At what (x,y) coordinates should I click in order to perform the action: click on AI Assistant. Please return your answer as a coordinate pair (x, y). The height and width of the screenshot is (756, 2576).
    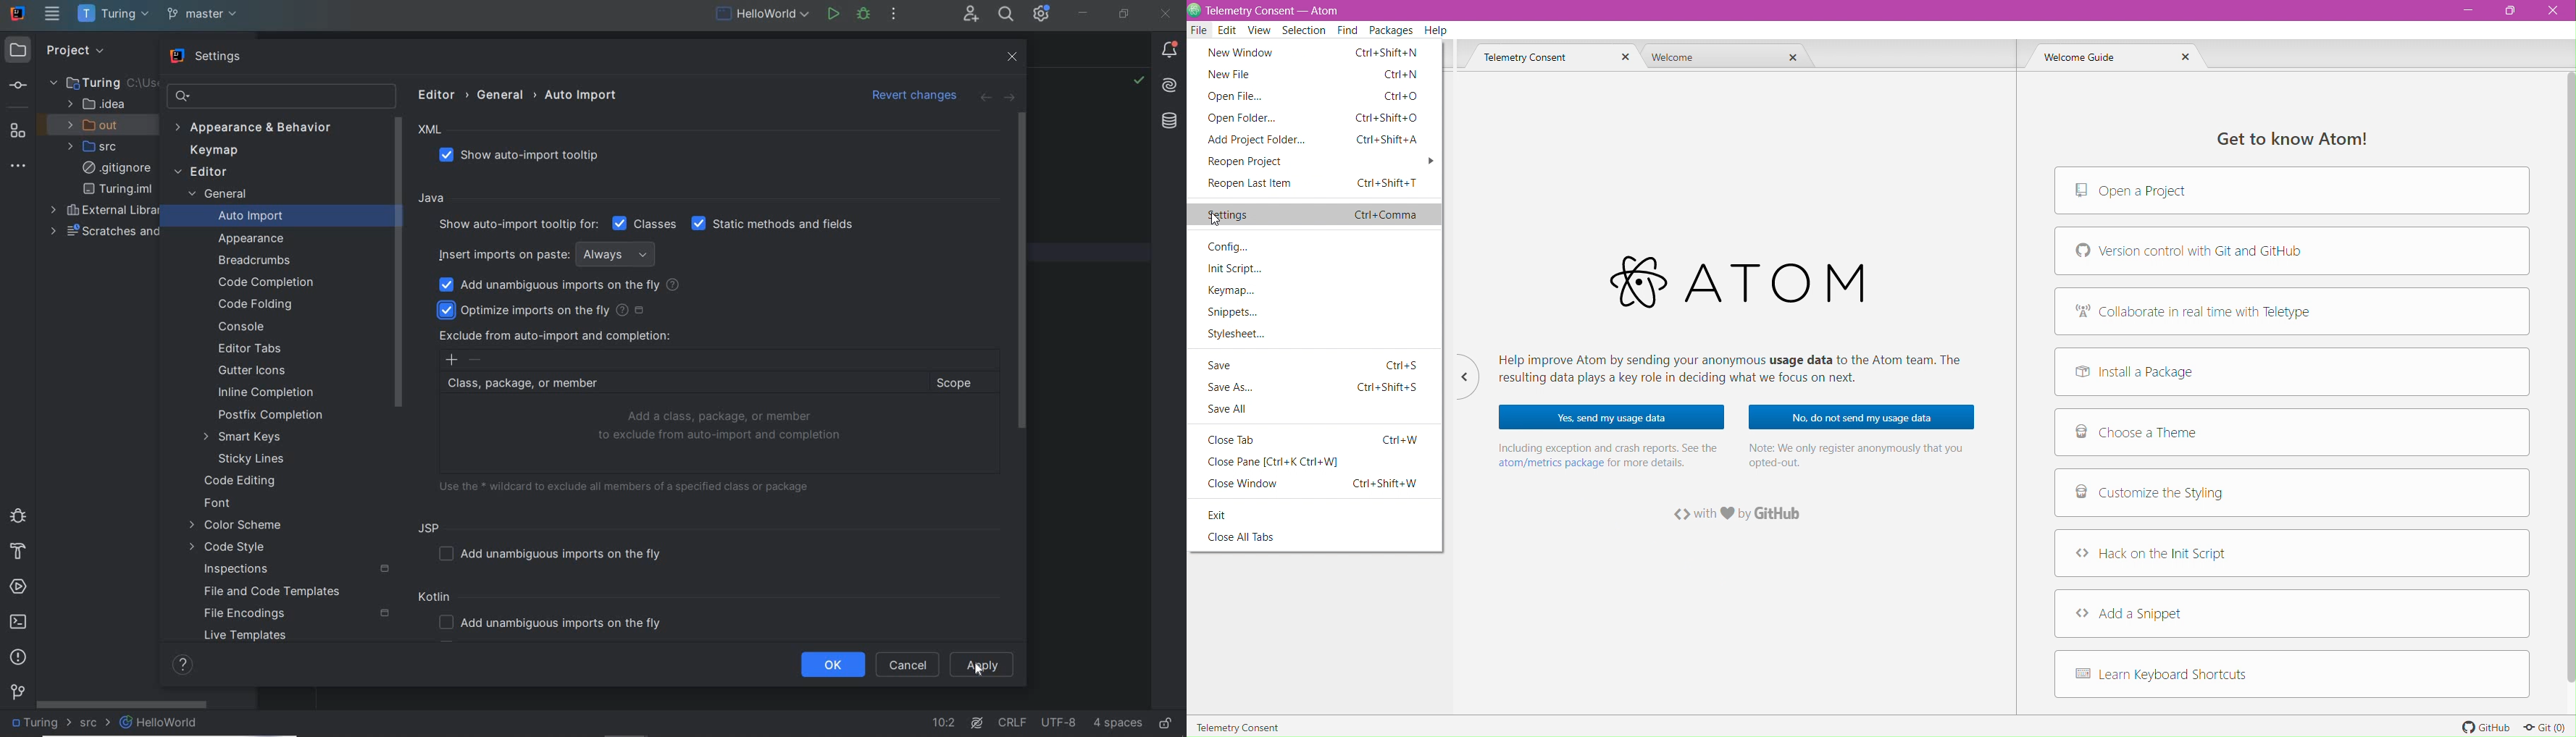
    Looking at the image, I should click on (1170, 86).